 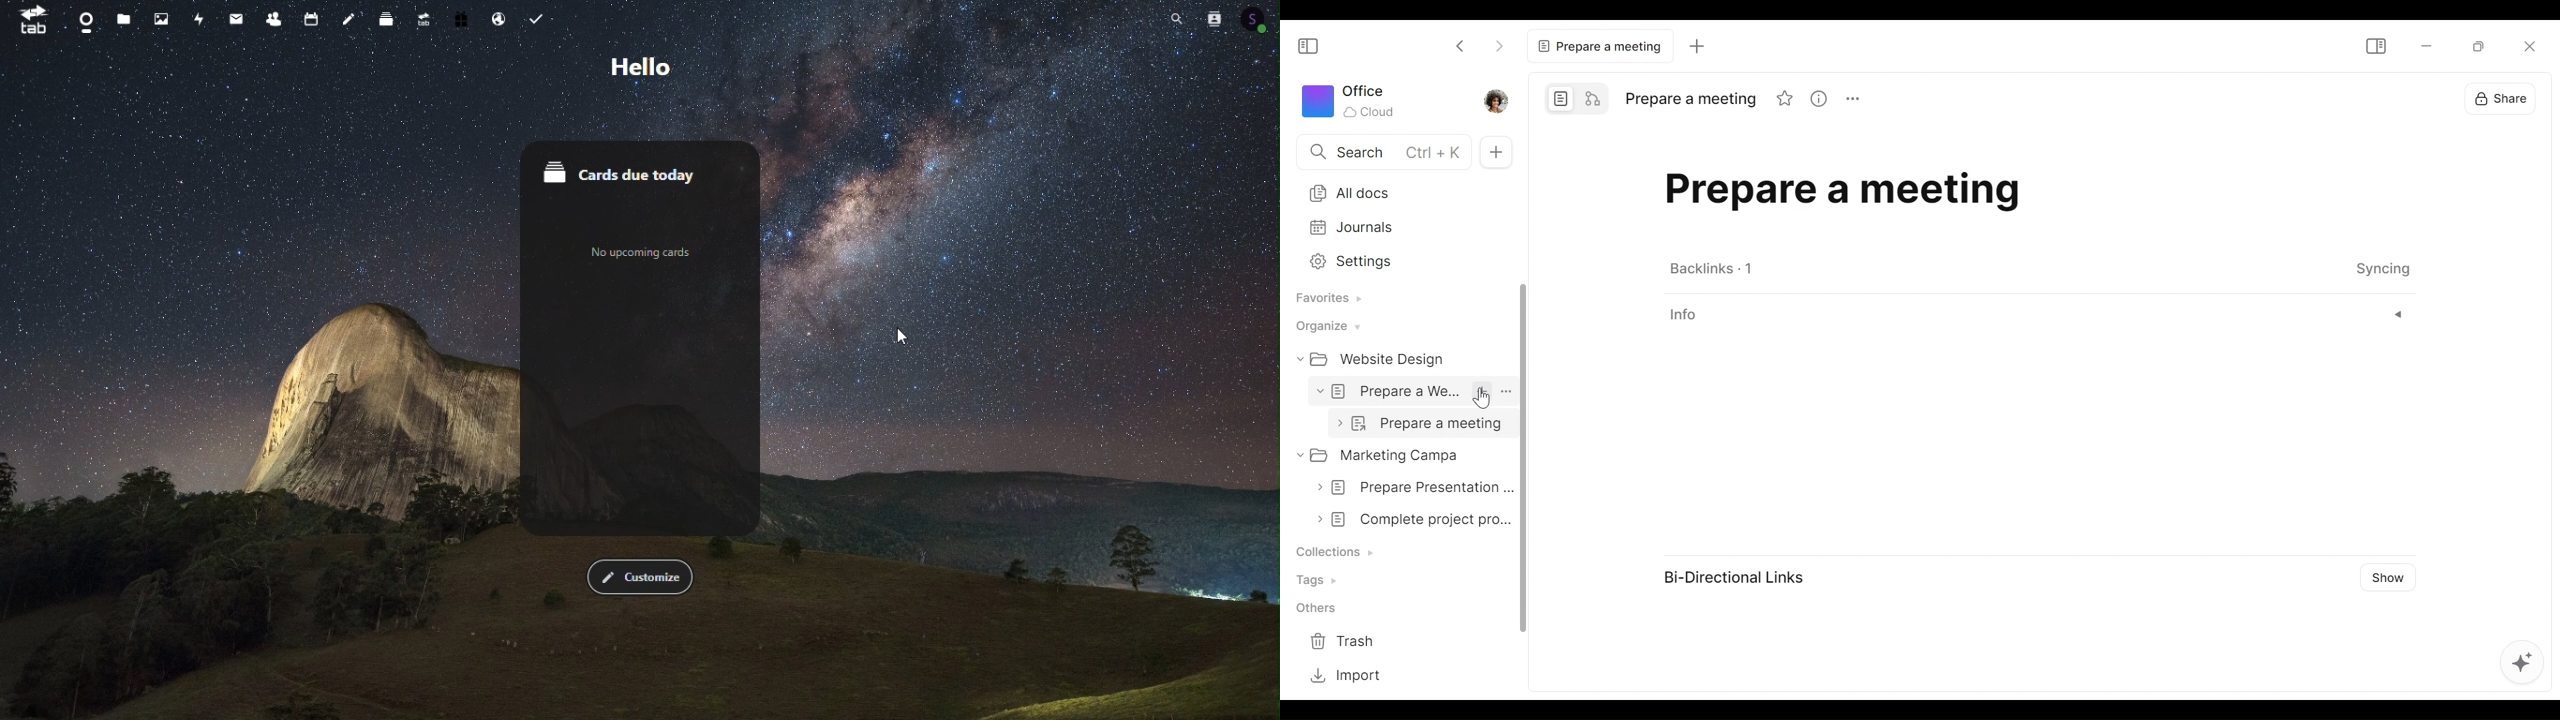 I want to click on Document, so click(x=1403, y=455).